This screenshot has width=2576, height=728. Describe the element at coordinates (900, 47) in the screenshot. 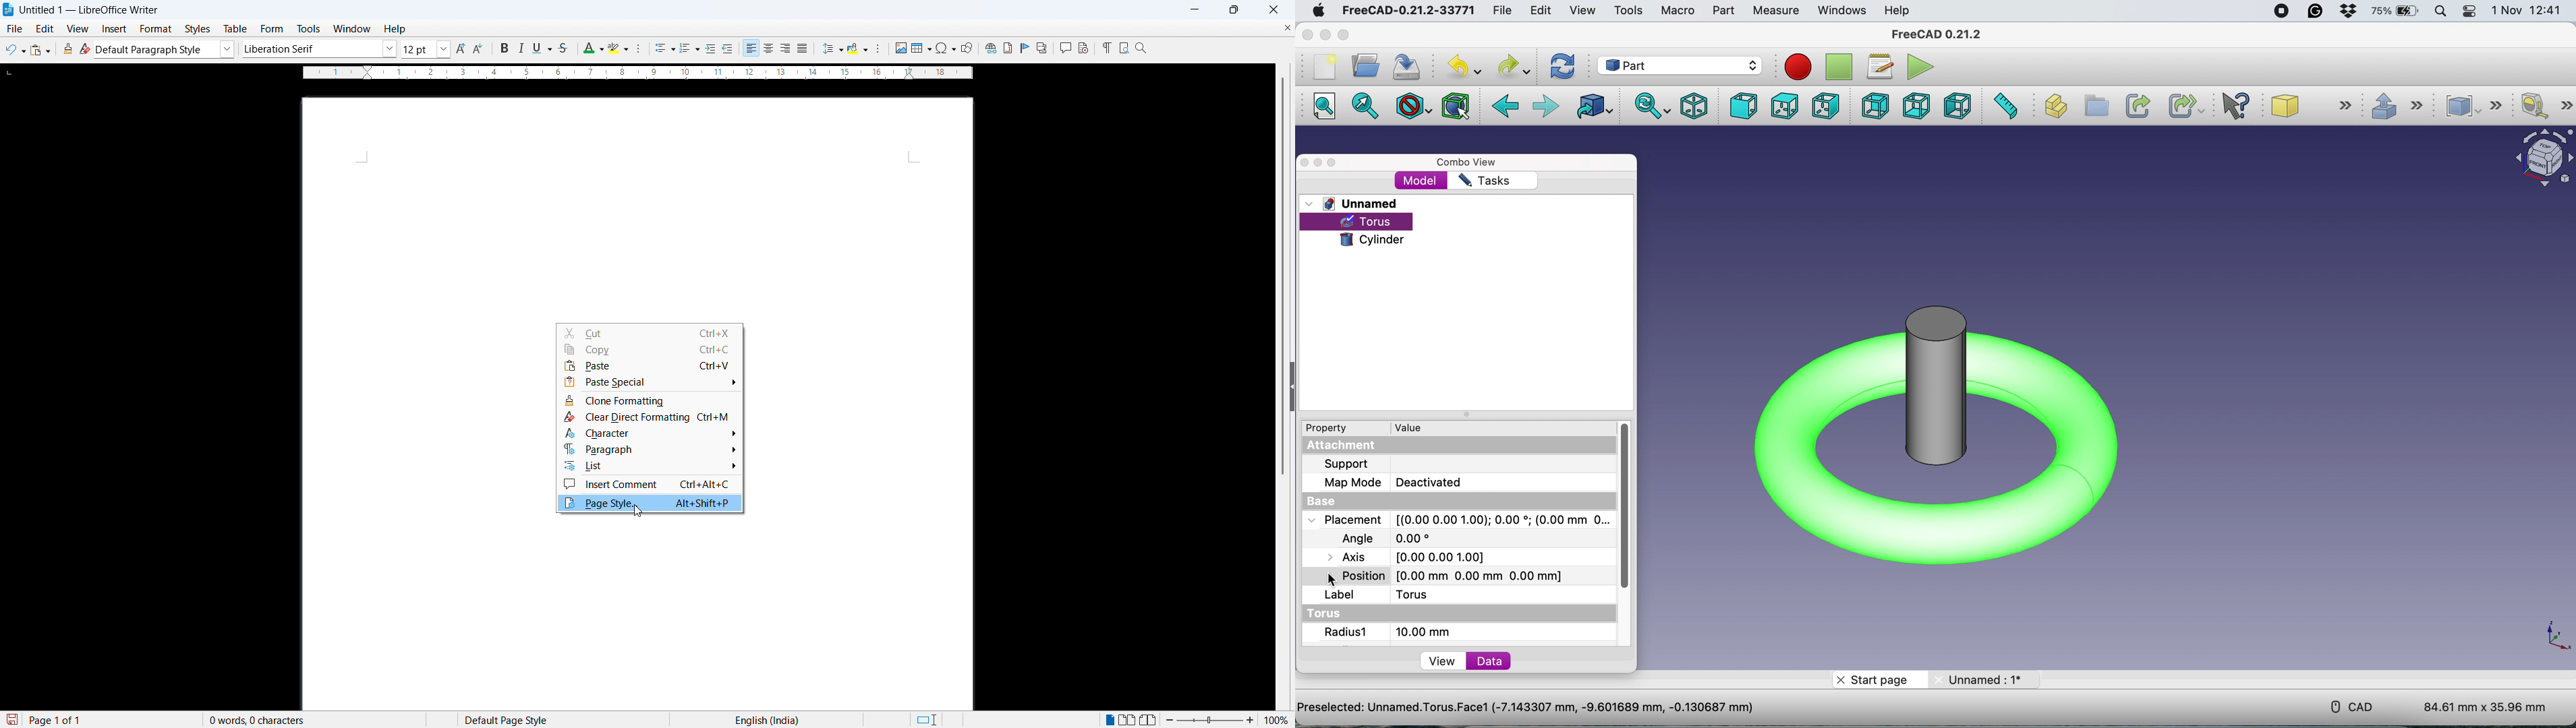

I see `Add image ` at that location.